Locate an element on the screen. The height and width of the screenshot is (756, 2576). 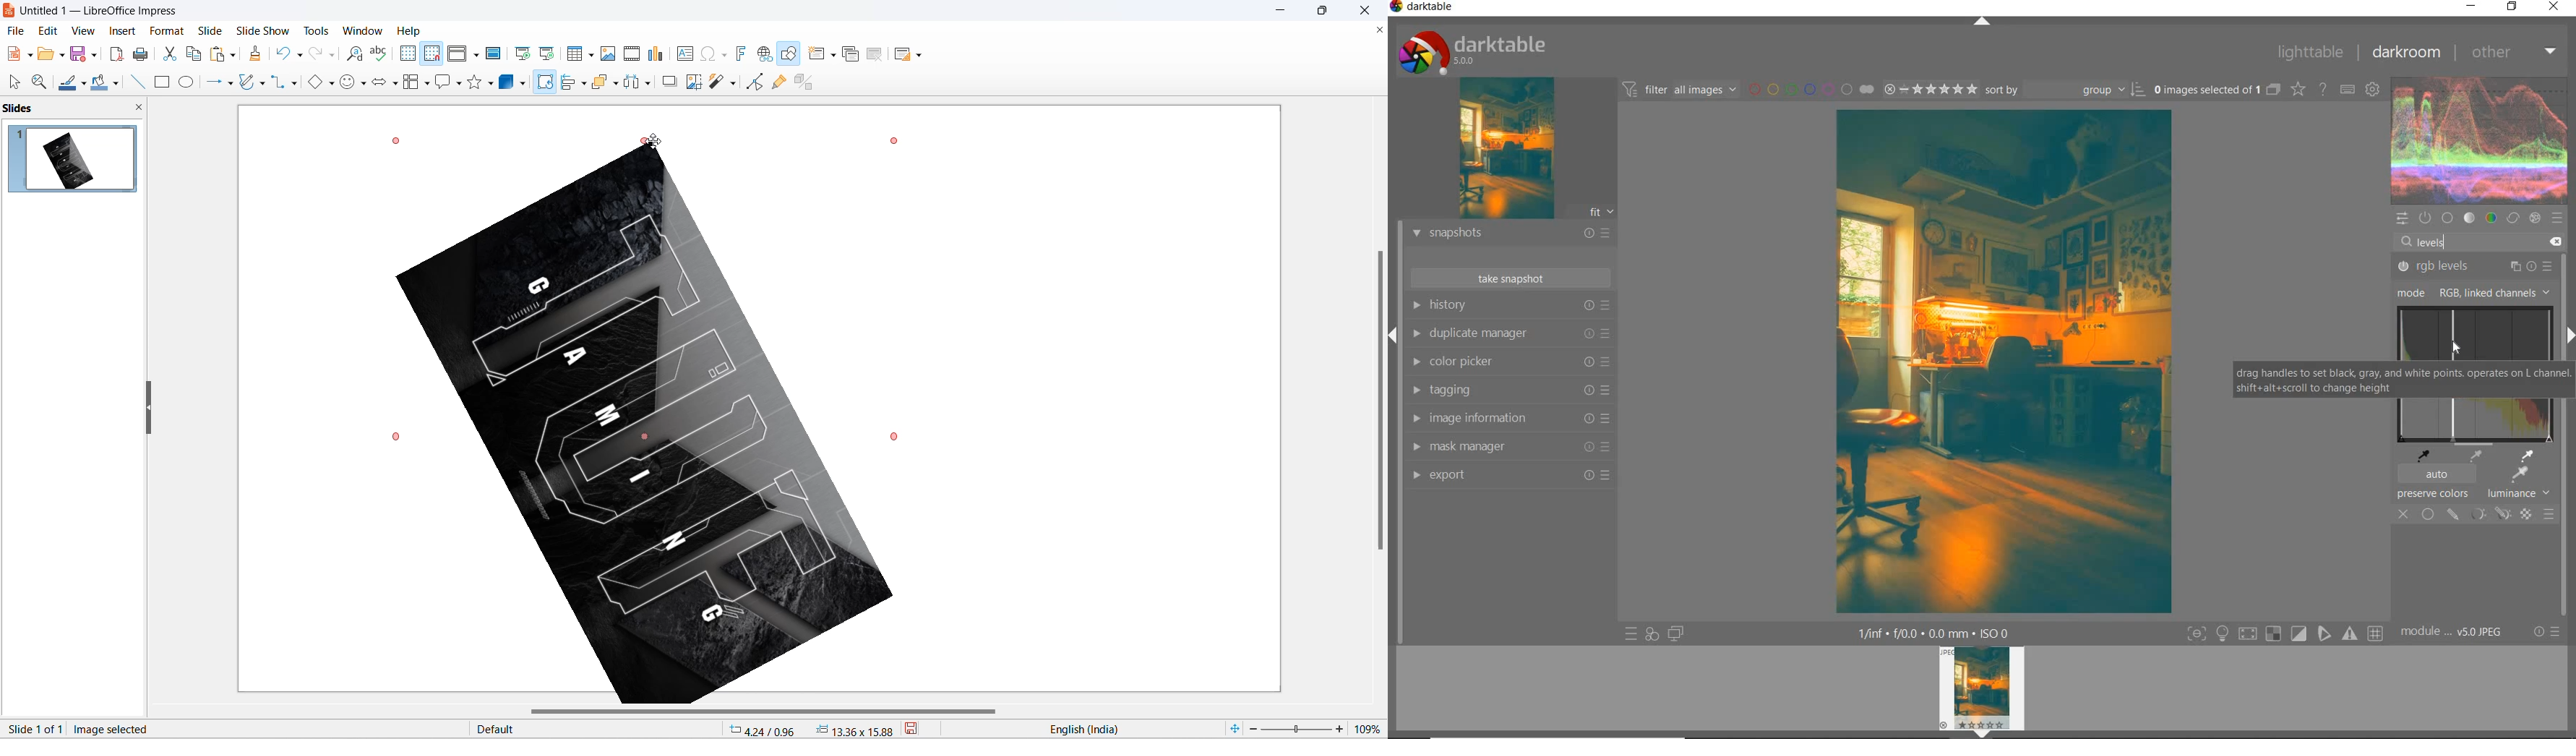
scrollbar is located at coordinates (2564, 384).